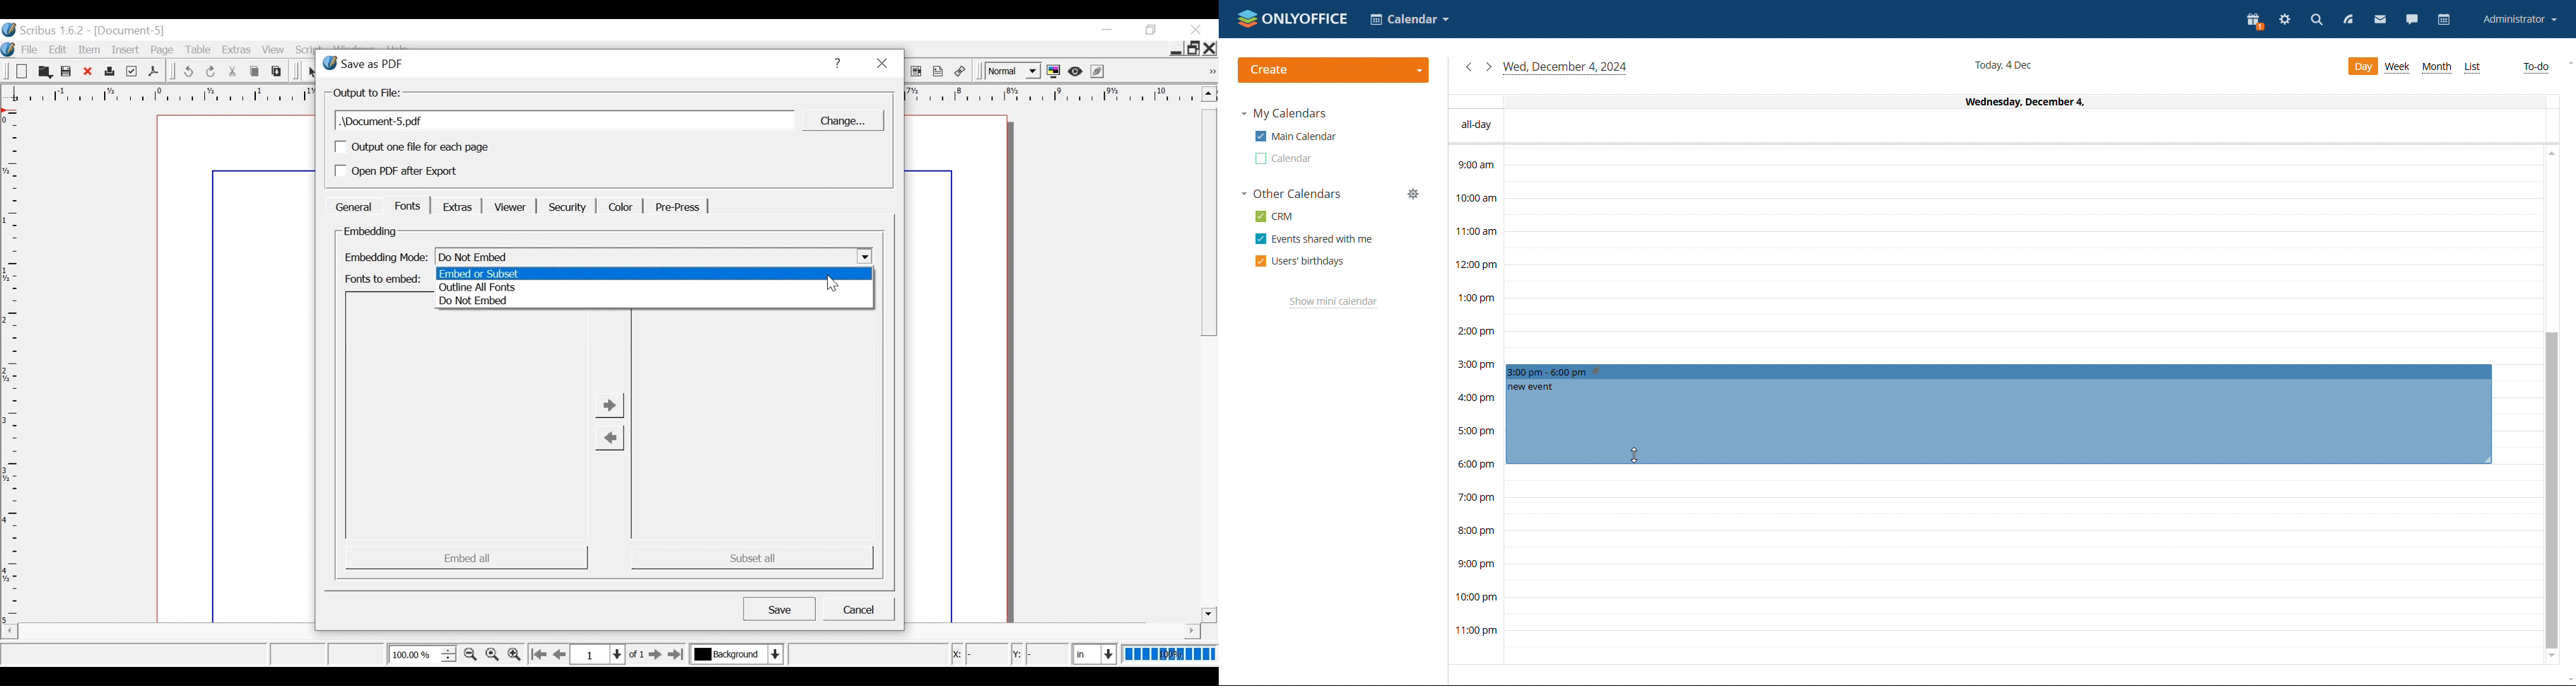  Describe the element at coordinates (1475, 405) in the screenshot. I see `timeline` at that location.